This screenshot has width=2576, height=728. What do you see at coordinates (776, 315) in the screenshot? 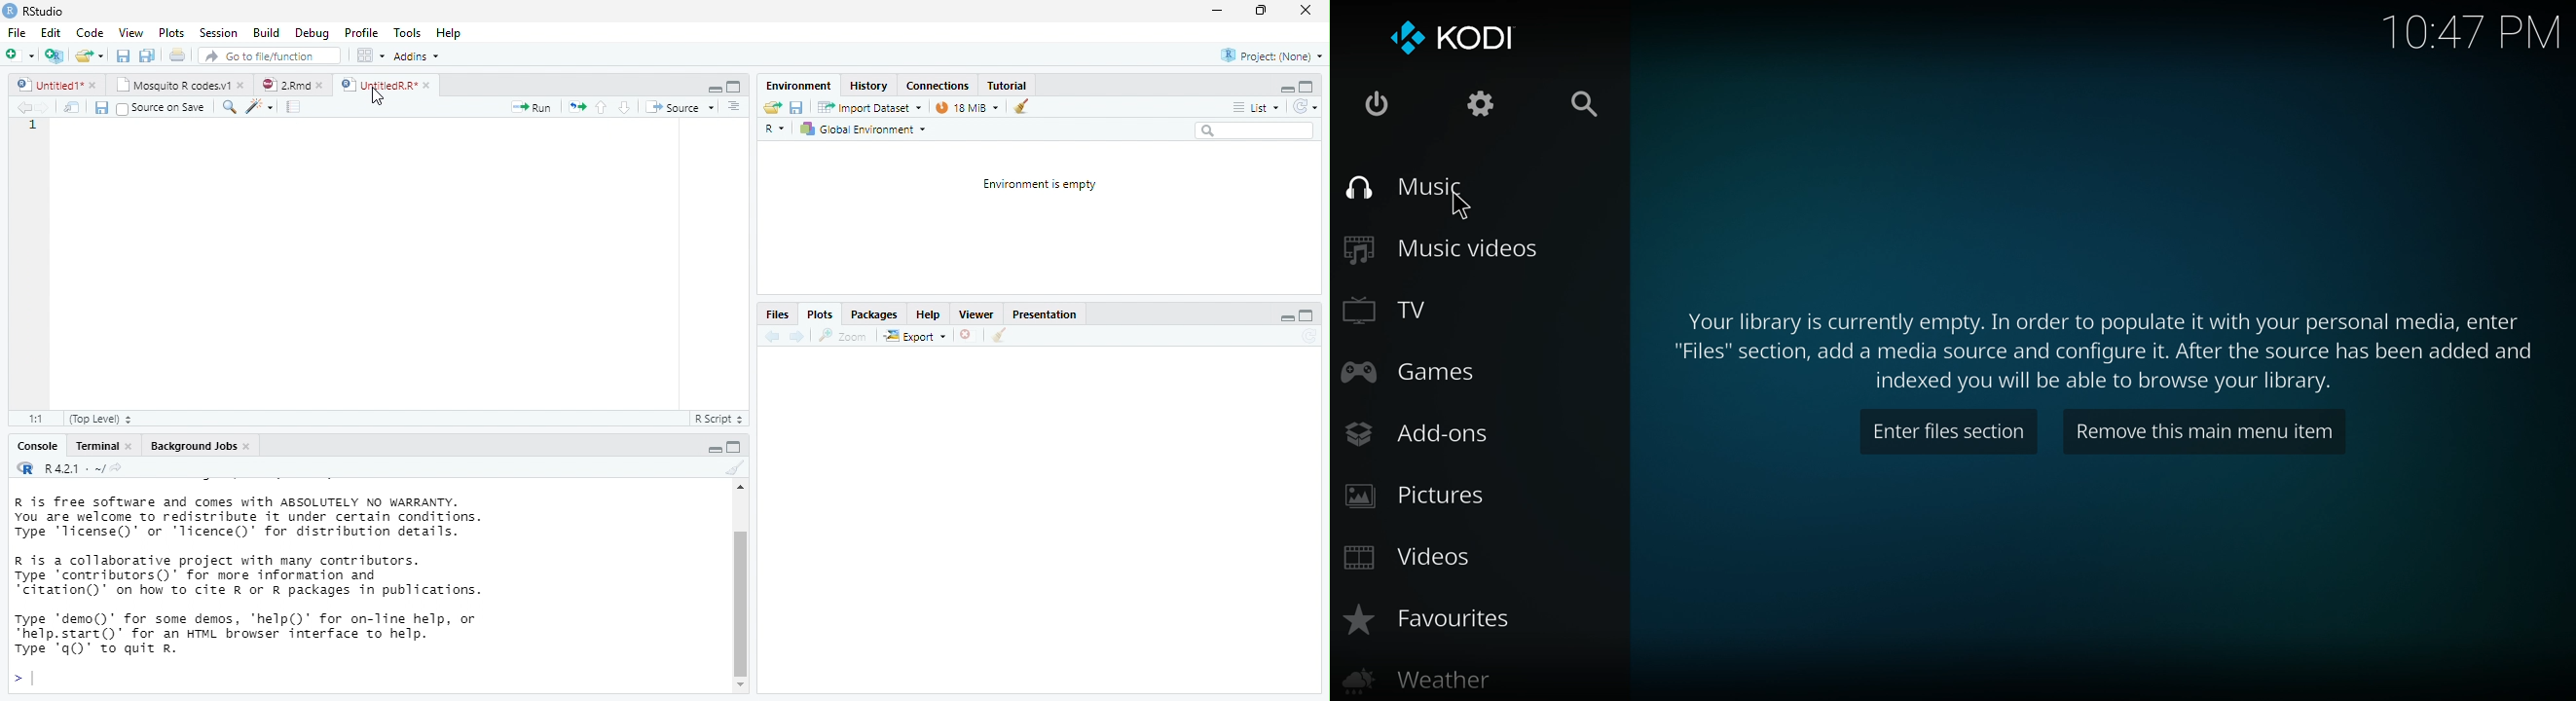
I see `Files` at bounding box center [776, 315].